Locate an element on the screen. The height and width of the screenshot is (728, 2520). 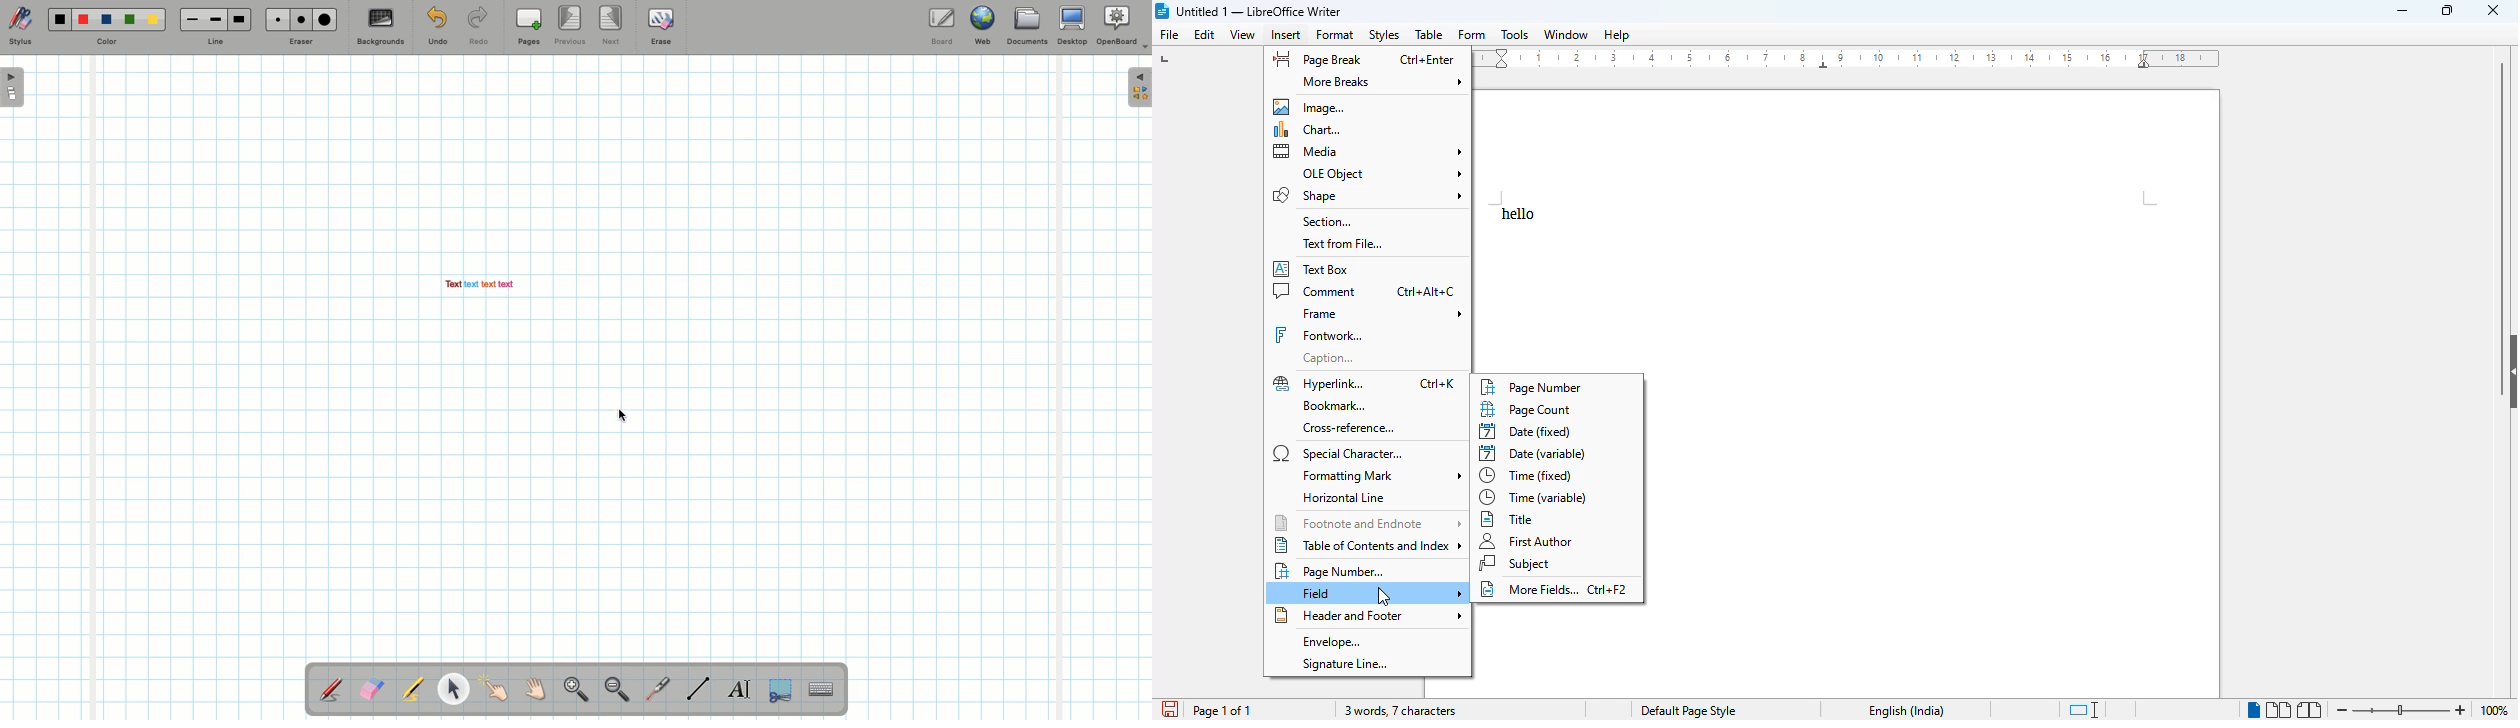
Backgrounds is located at coordinates (380, 27).